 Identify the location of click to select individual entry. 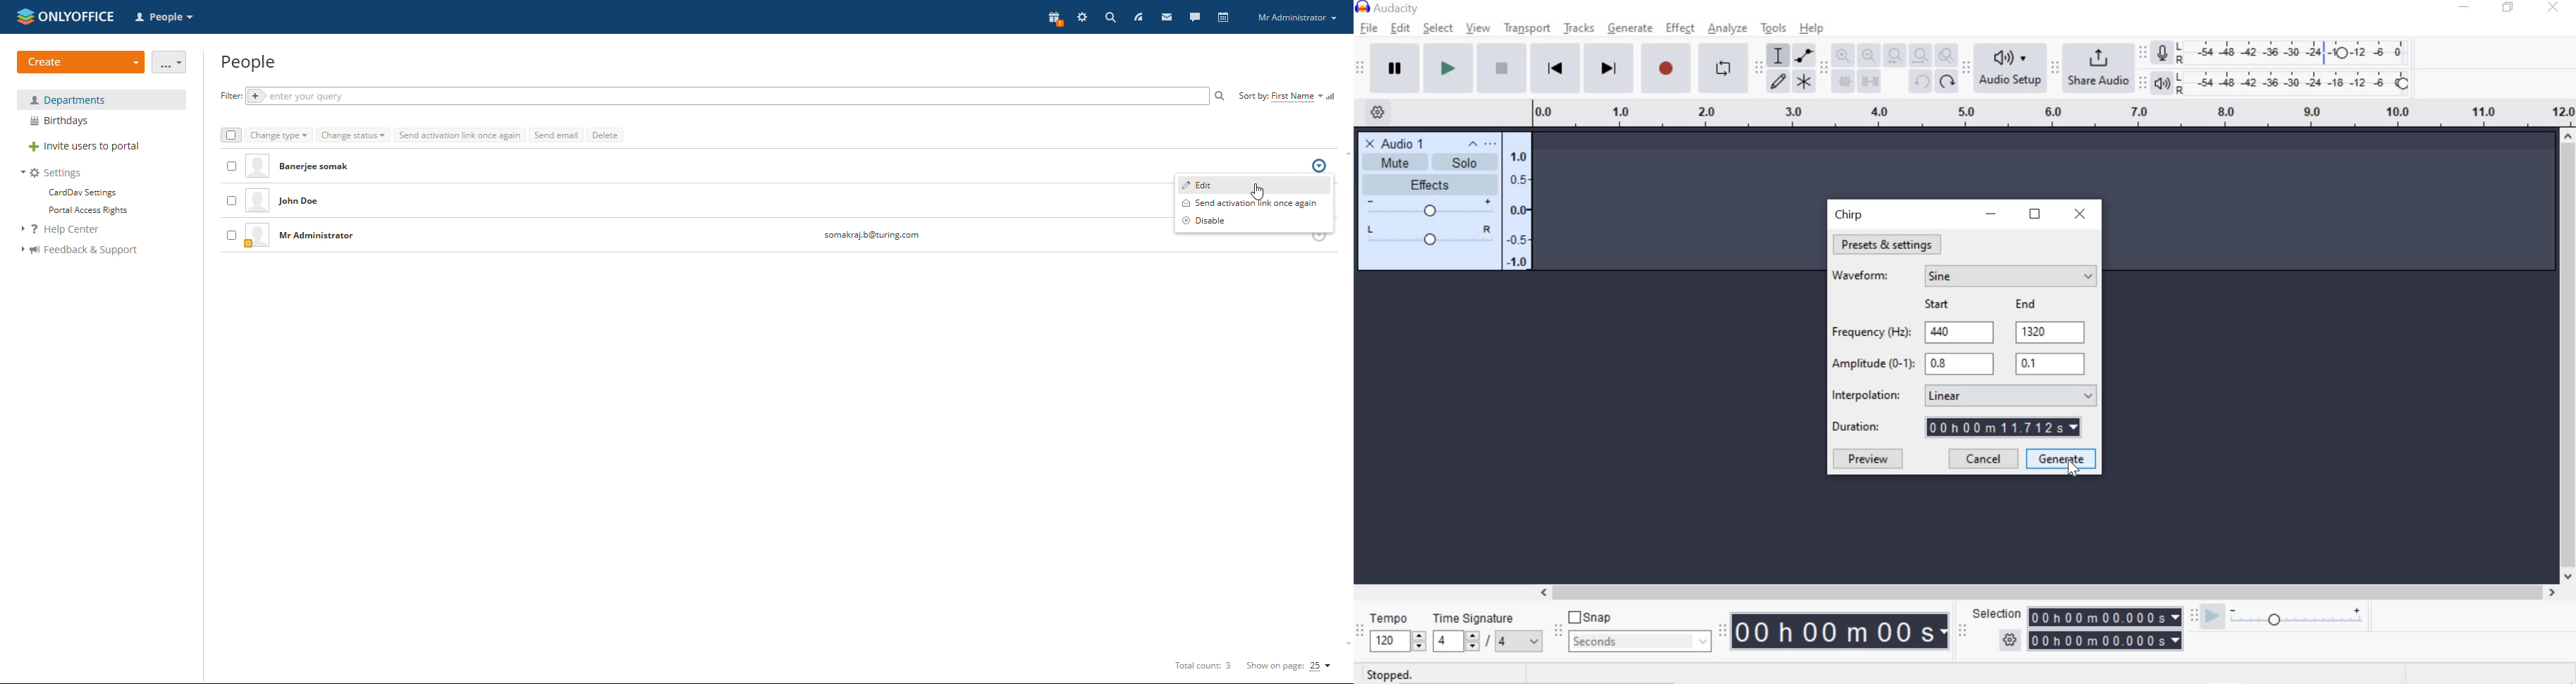
(232, 164).